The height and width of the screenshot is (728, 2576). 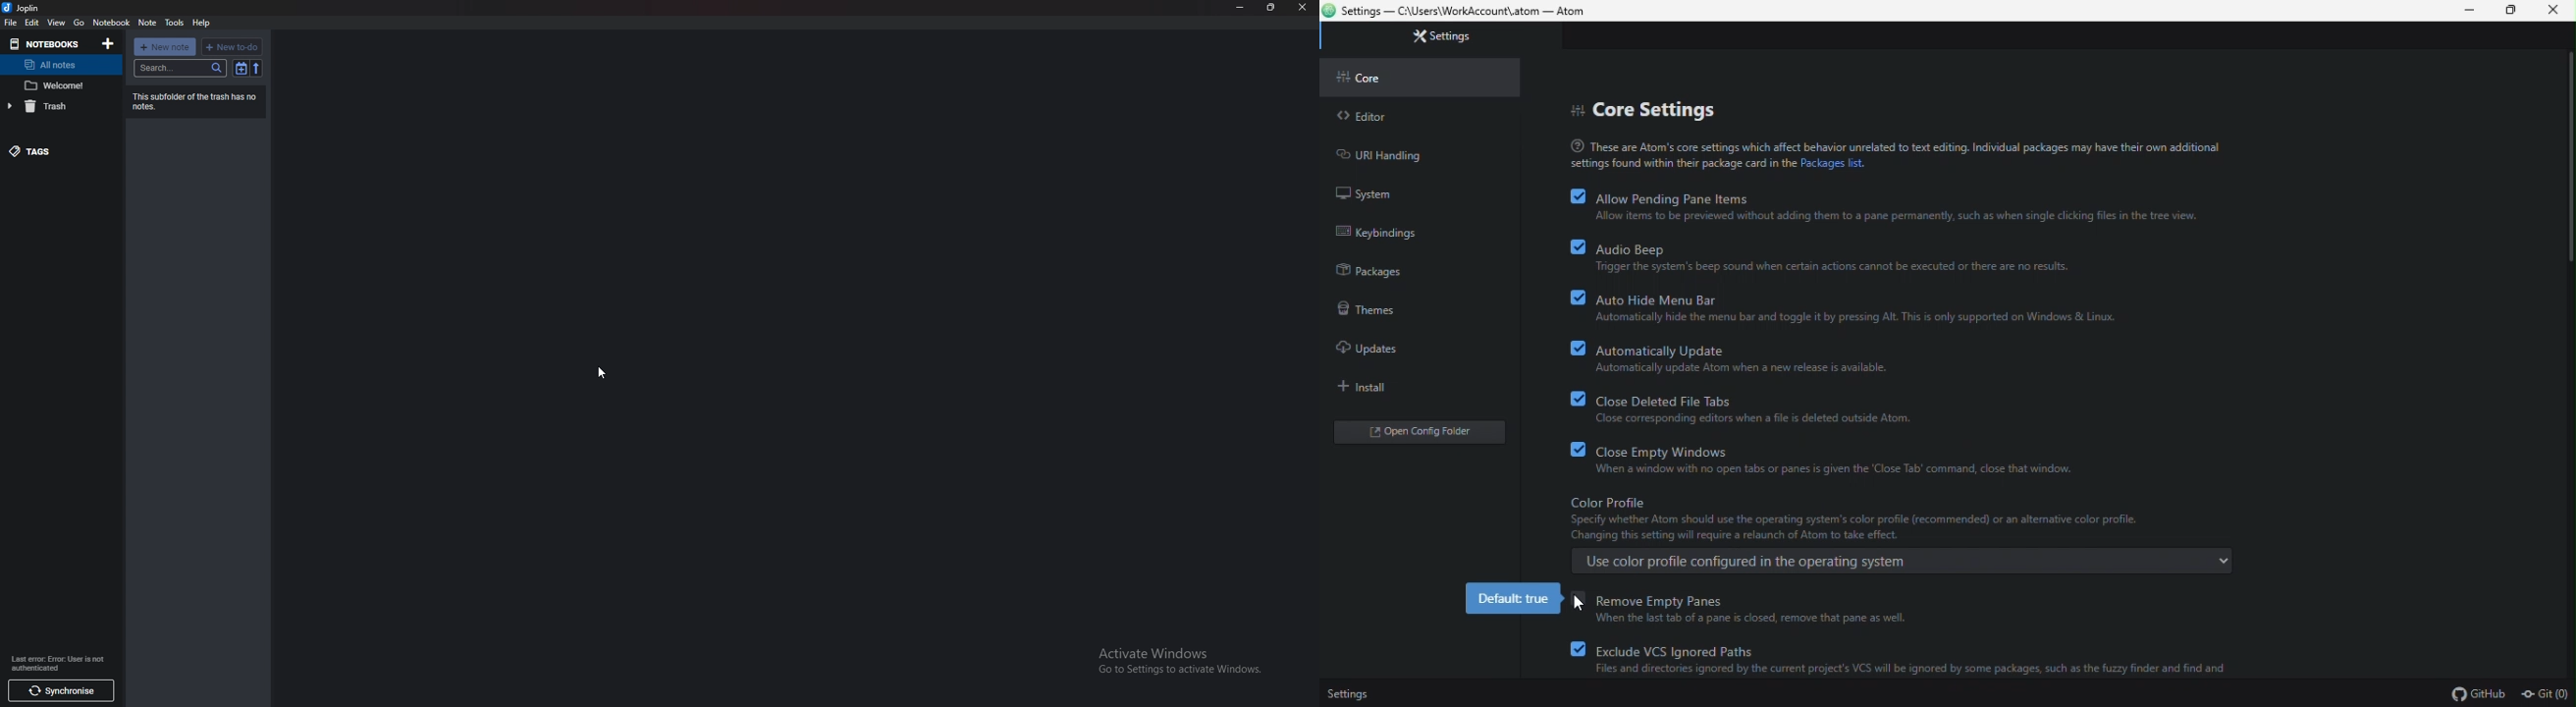 I want to click on sync, so click(x=63, y=691).